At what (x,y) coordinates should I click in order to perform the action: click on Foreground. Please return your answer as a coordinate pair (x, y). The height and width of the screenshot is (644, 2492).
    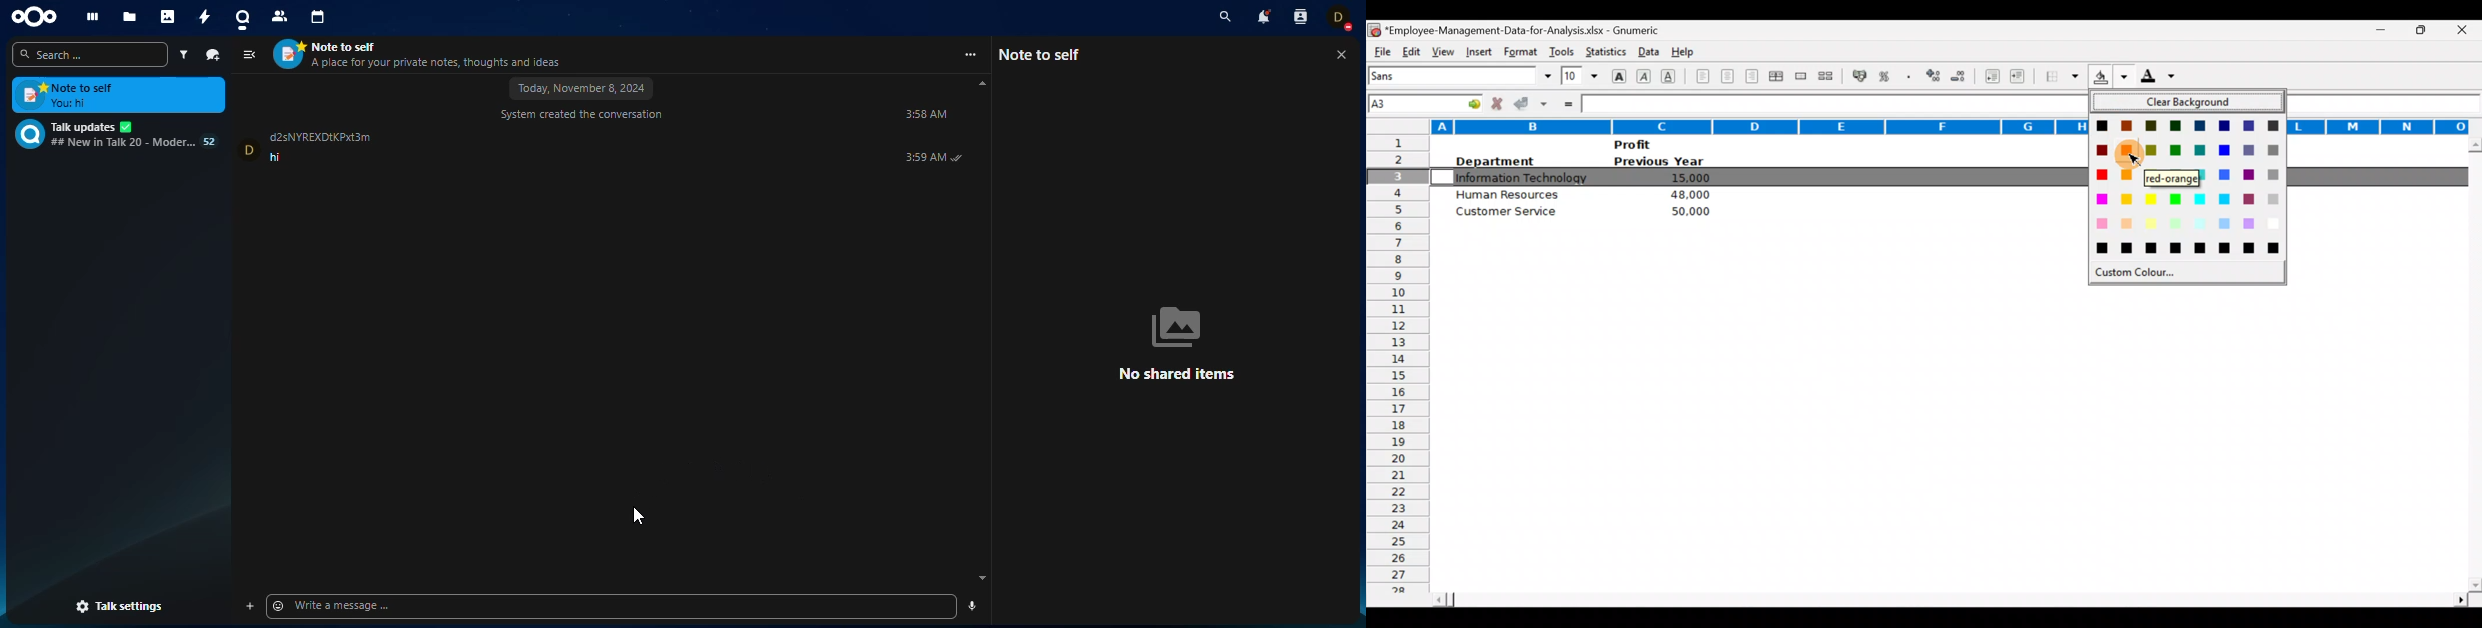
    Looking at the image, I should click on (2162, 80).